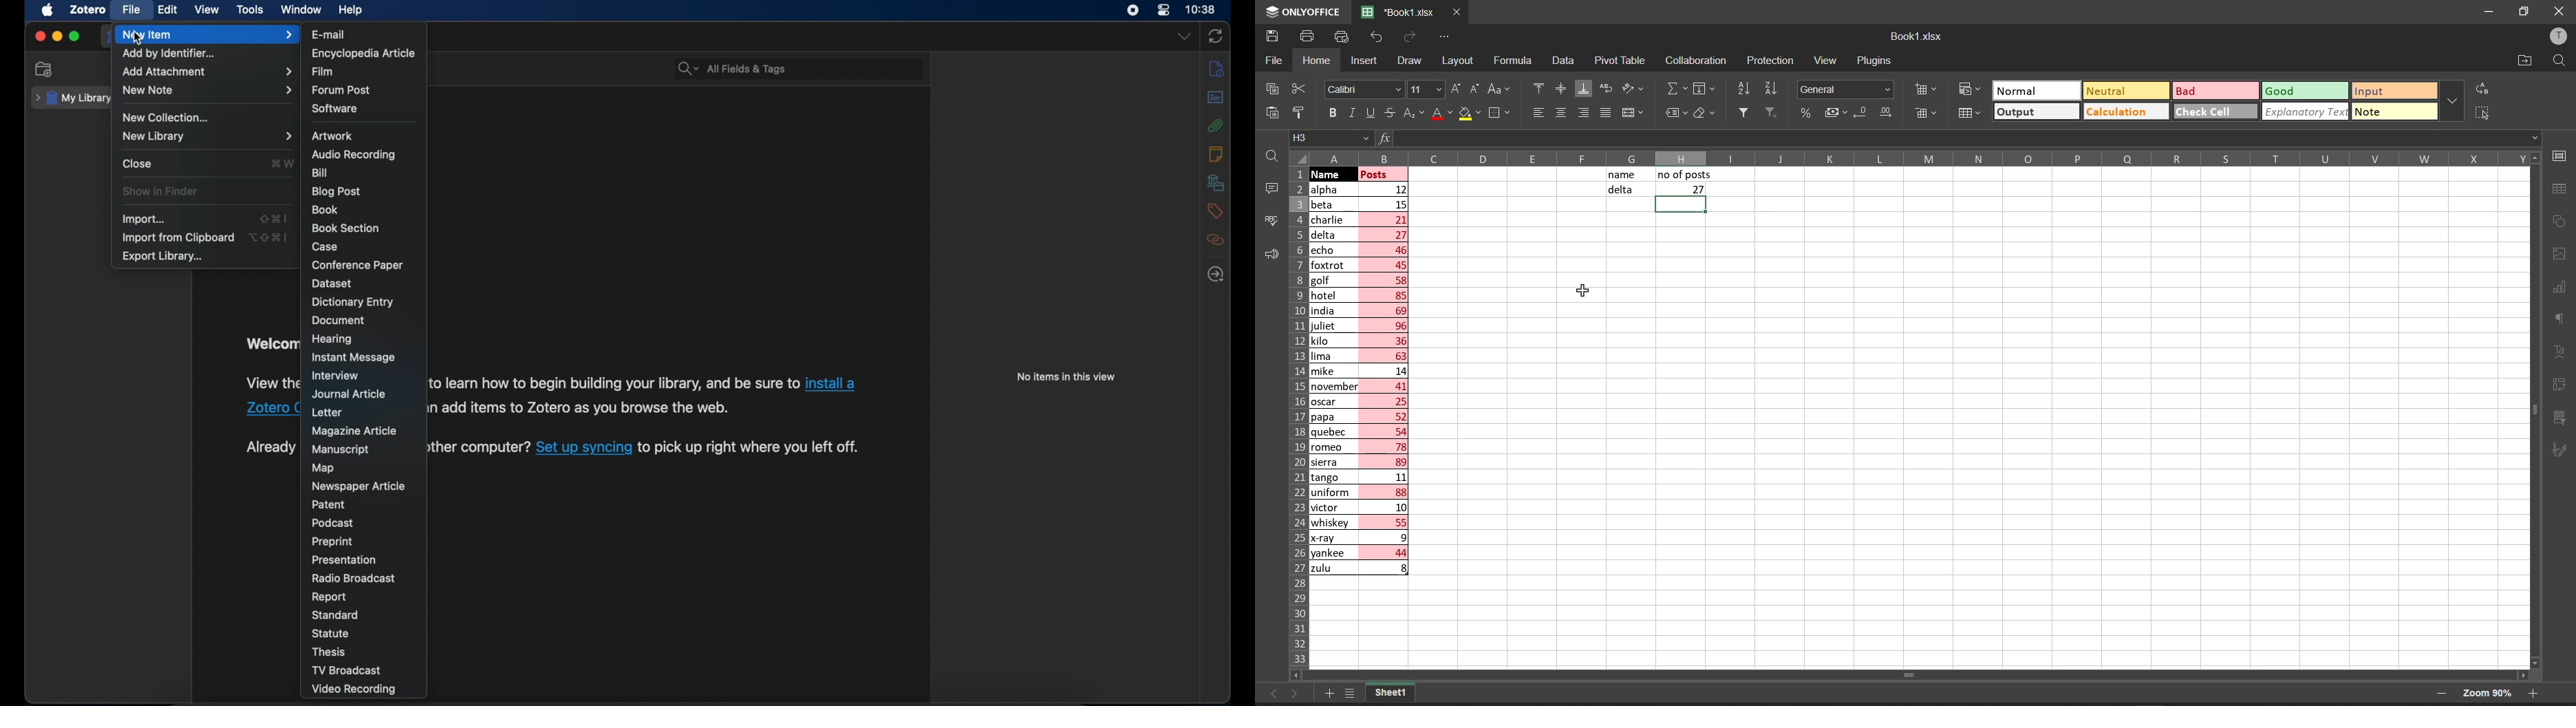 The width and height of the screenshot is (2576, 728). Describe the element at coordinates (1351, 113) in the screenshot. I see `italic` at that location.